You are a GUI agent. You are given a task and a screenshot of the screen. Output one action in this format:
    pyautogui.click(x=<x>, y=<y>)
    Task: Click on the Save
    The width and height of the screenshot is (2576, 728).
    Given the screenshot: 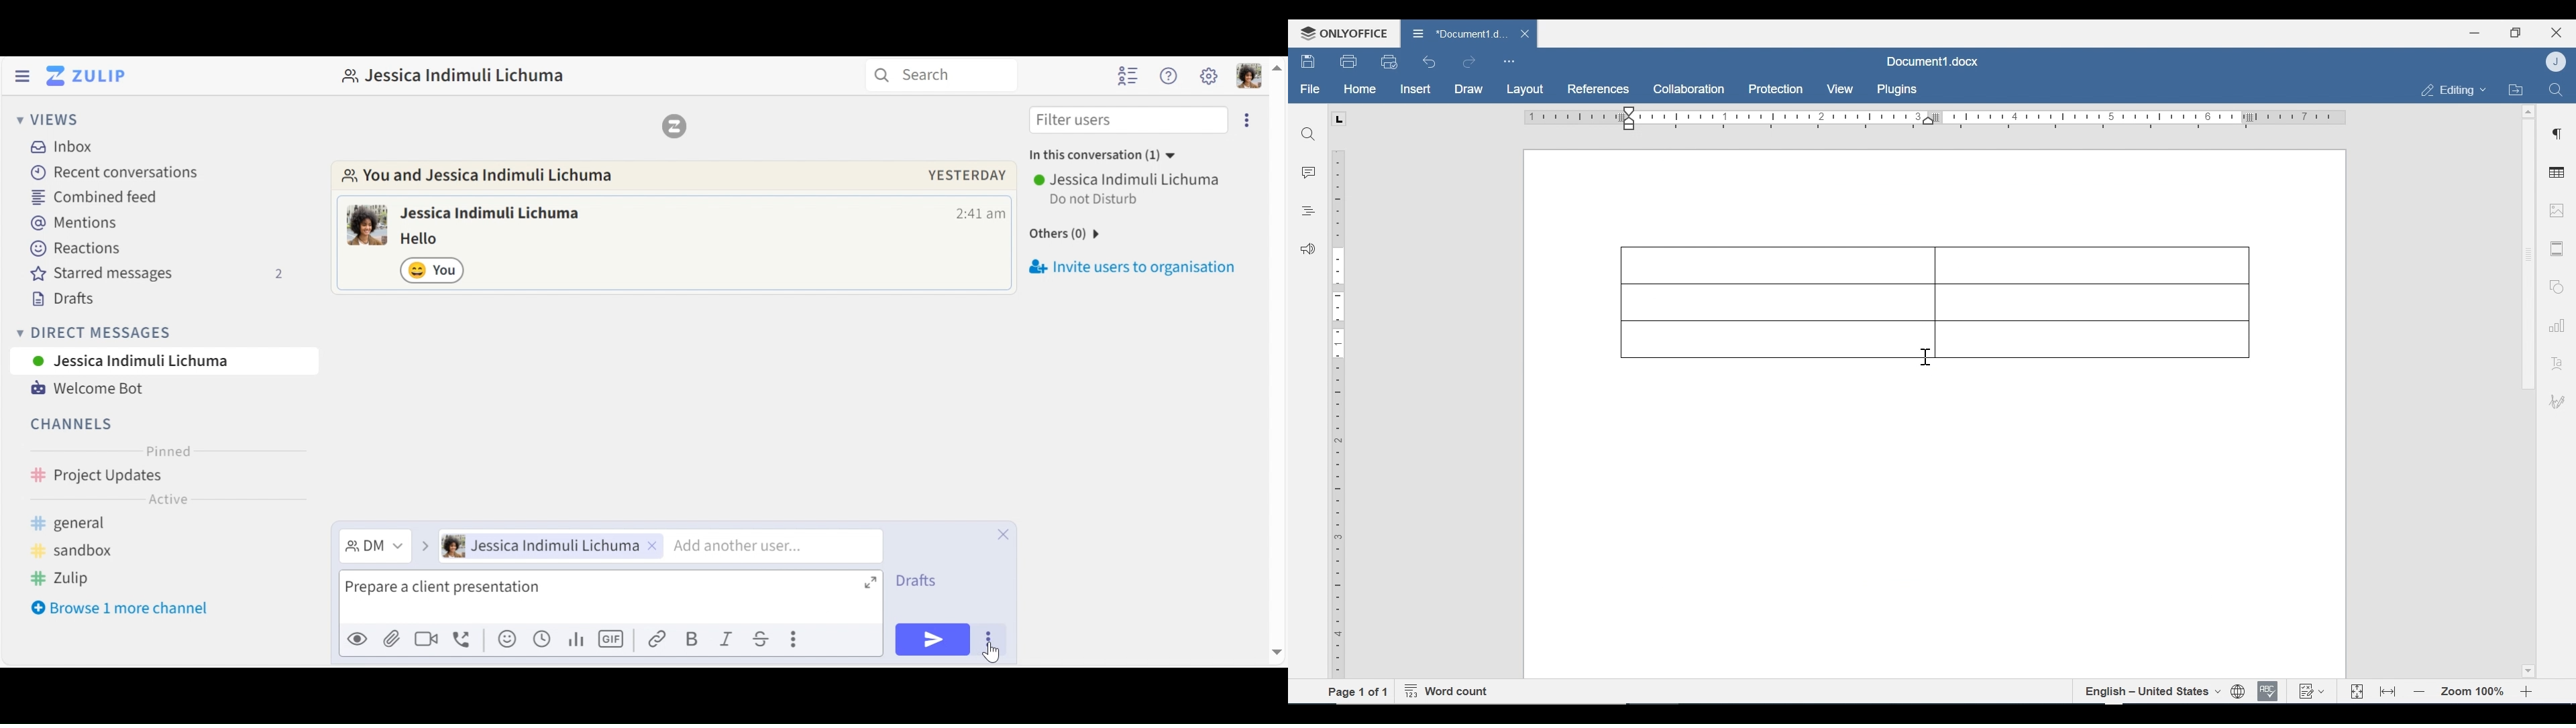 What is the action you would take?
    pyautogui.click(x=1309, y=62)
    